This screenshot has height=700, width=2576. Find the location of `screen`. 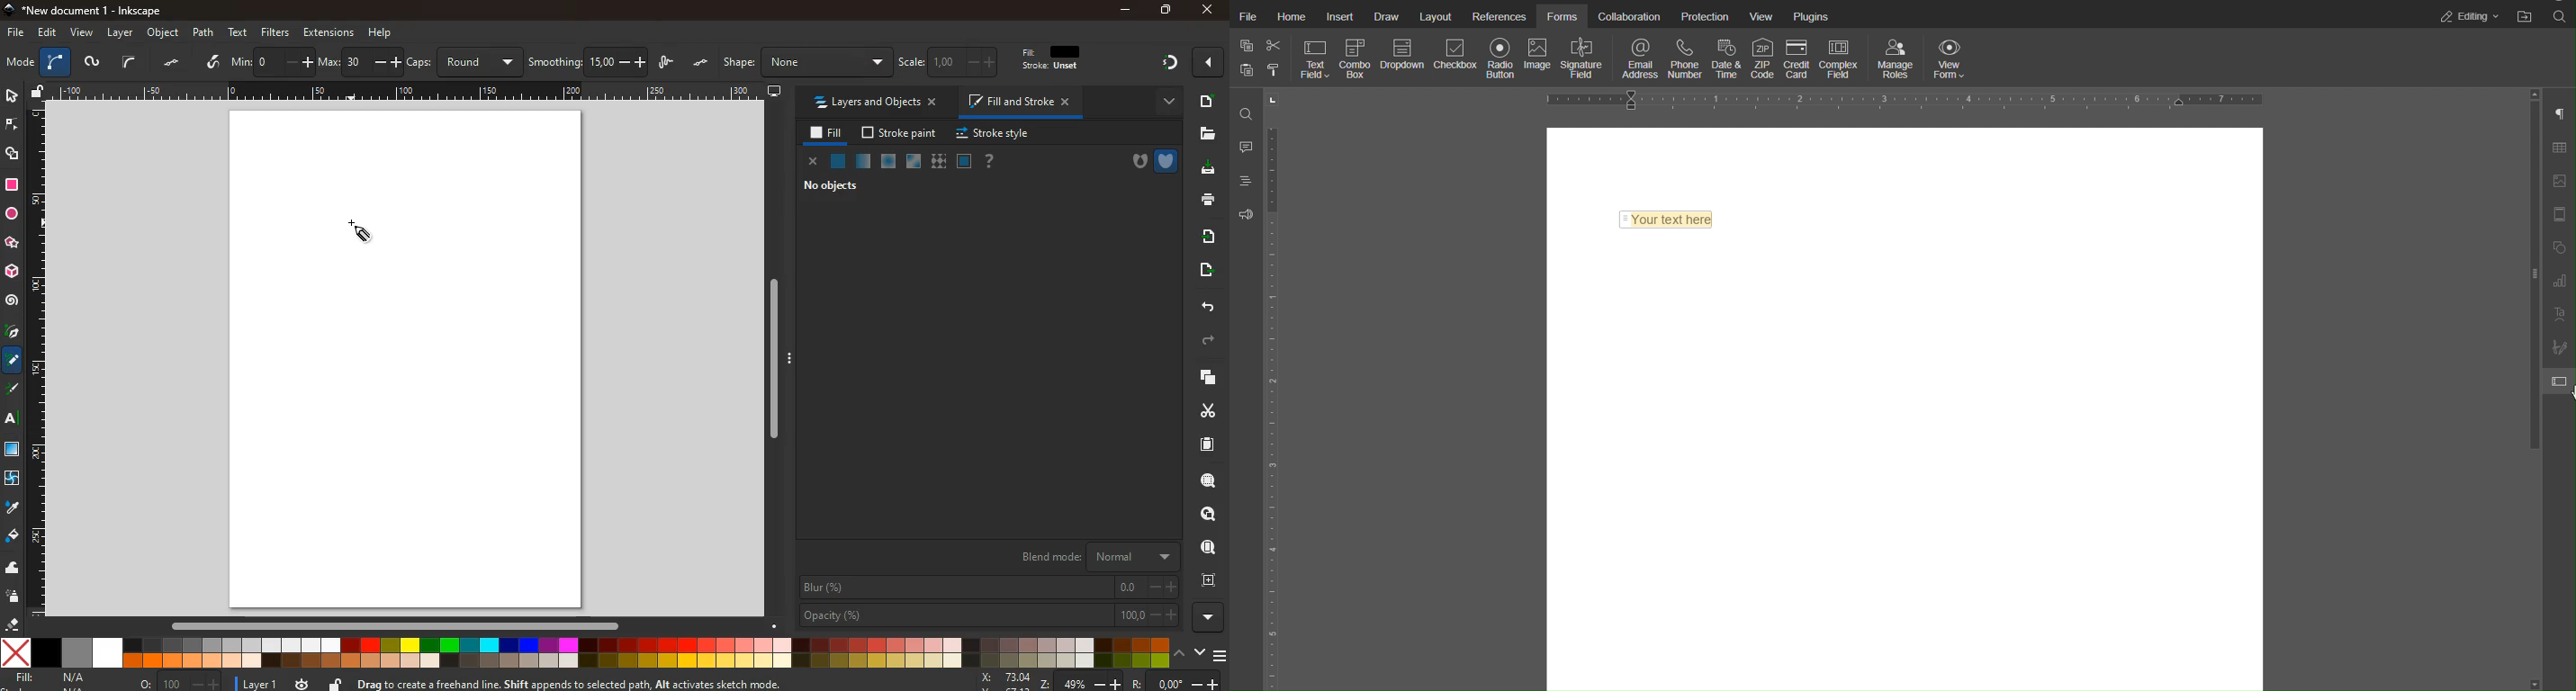

screen is located at coordinates (412, 360).